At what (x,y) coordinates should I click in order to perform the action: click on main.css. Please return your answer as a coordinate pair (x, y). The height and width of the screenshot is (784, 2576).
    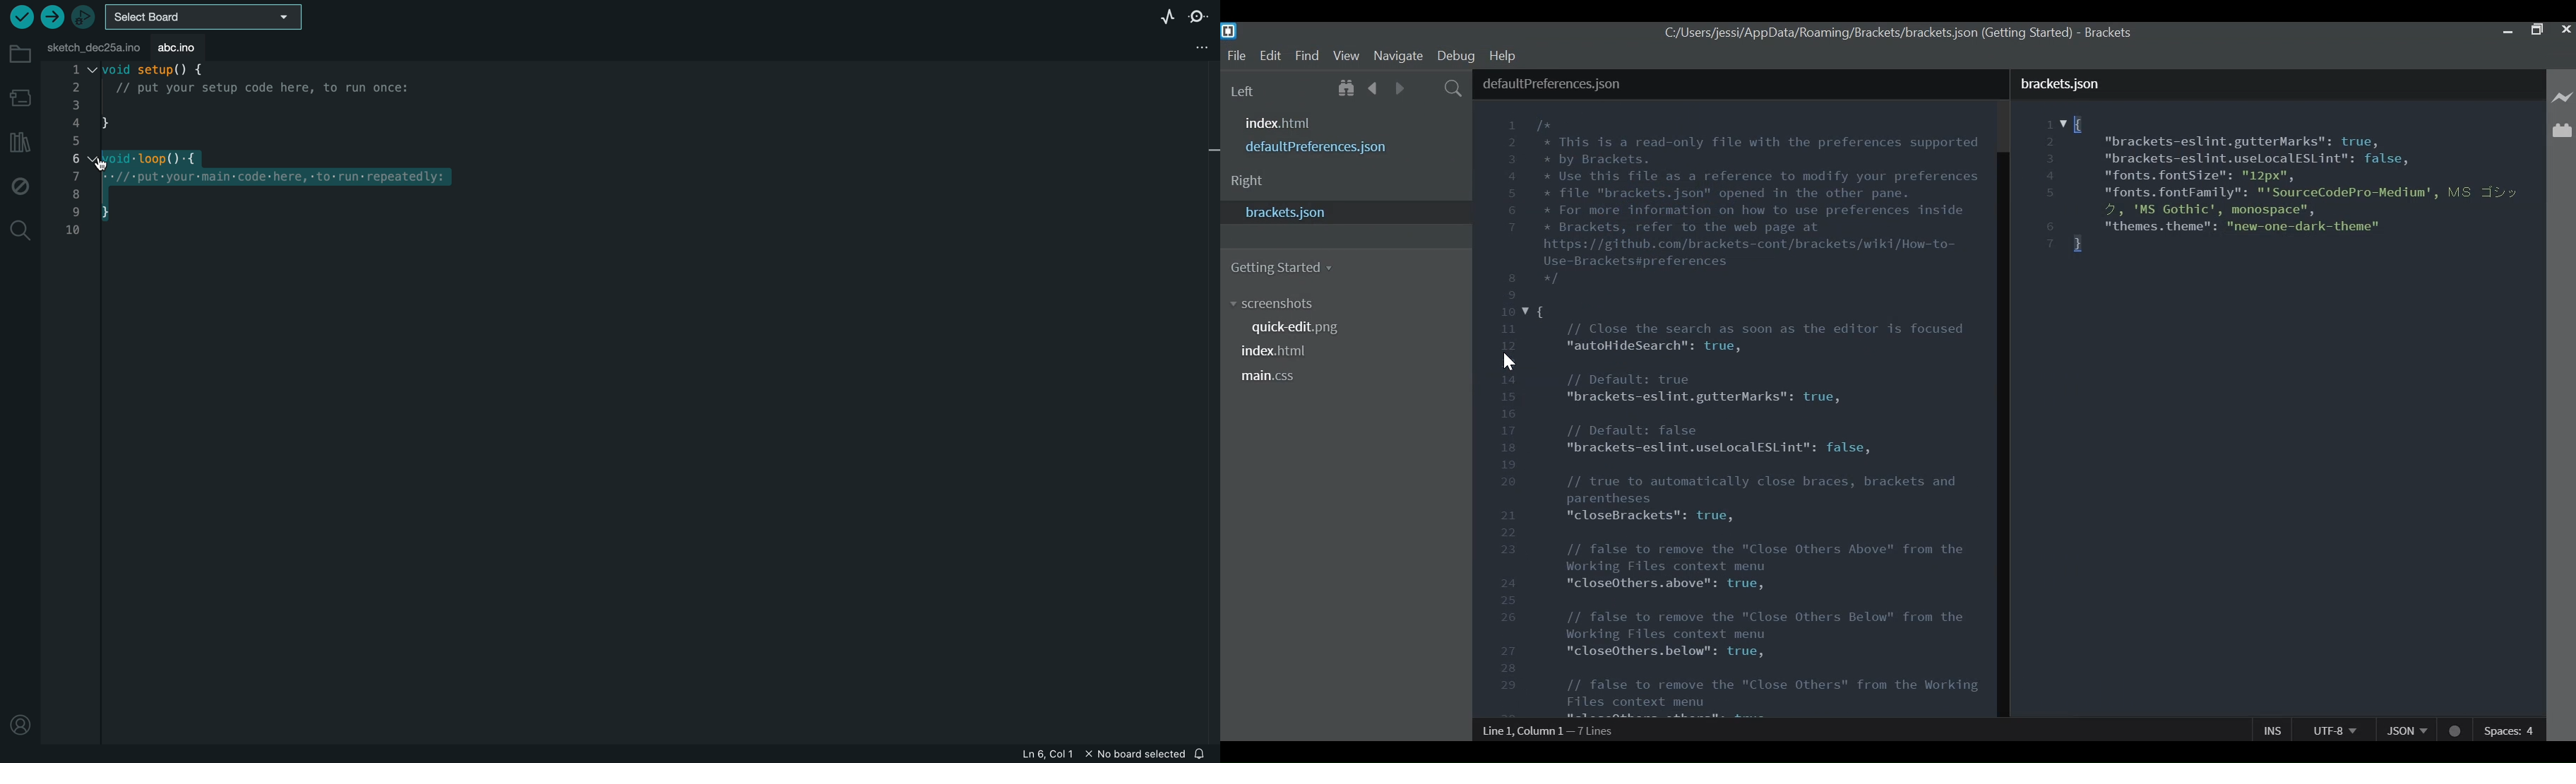
    Looking at the image, I should click on (1278, 379).